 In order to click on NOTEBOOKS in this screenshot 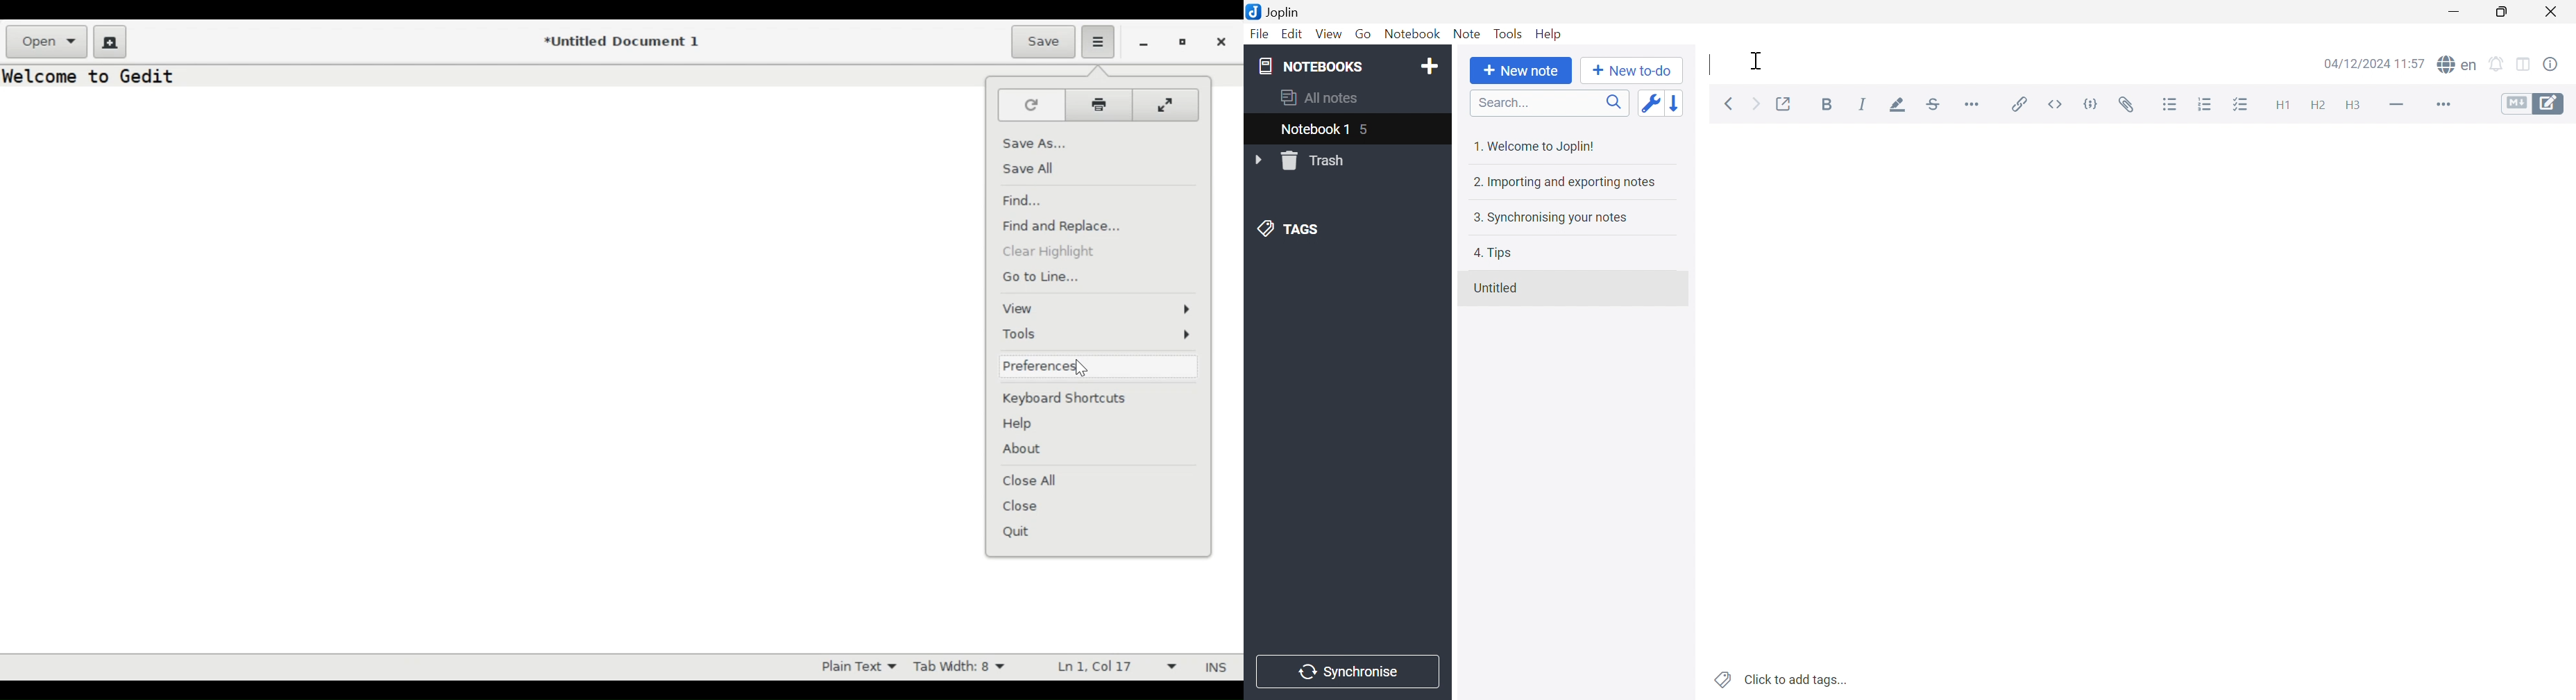, I will do `click(1310, 65)`.